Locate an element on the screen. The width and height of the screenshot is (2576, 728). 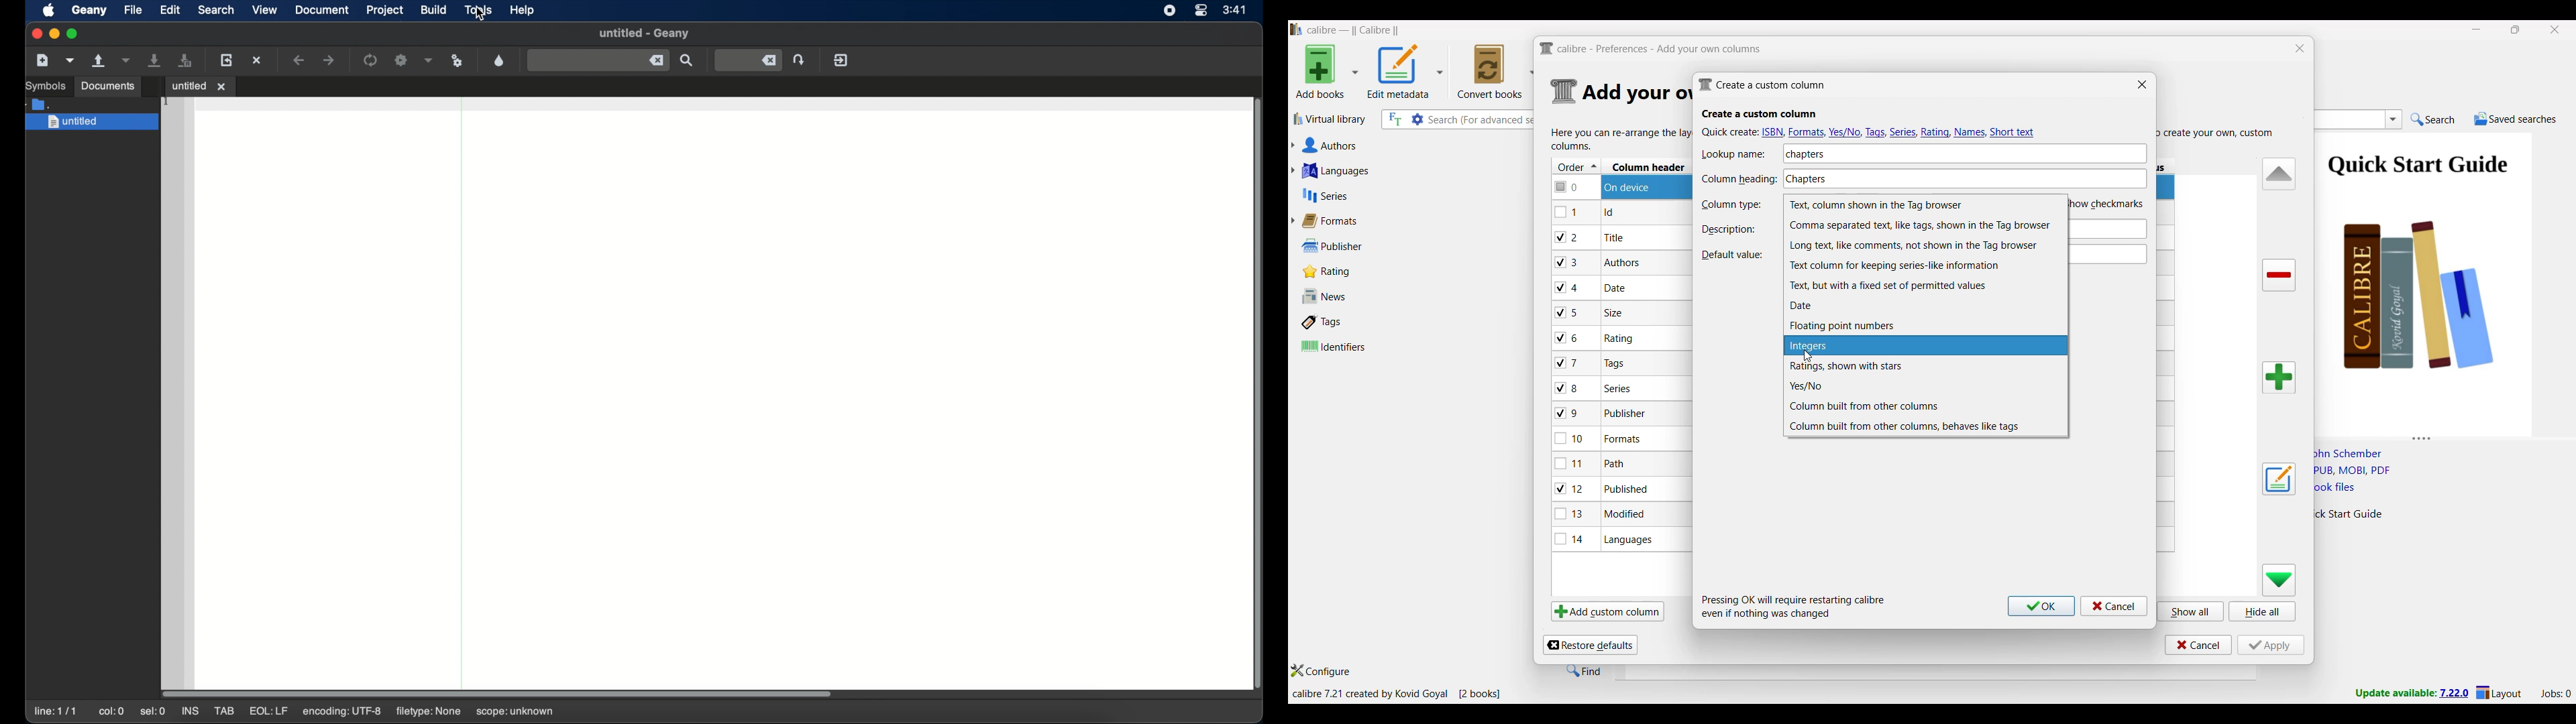
create a new file is located at coordinates (42, 60).